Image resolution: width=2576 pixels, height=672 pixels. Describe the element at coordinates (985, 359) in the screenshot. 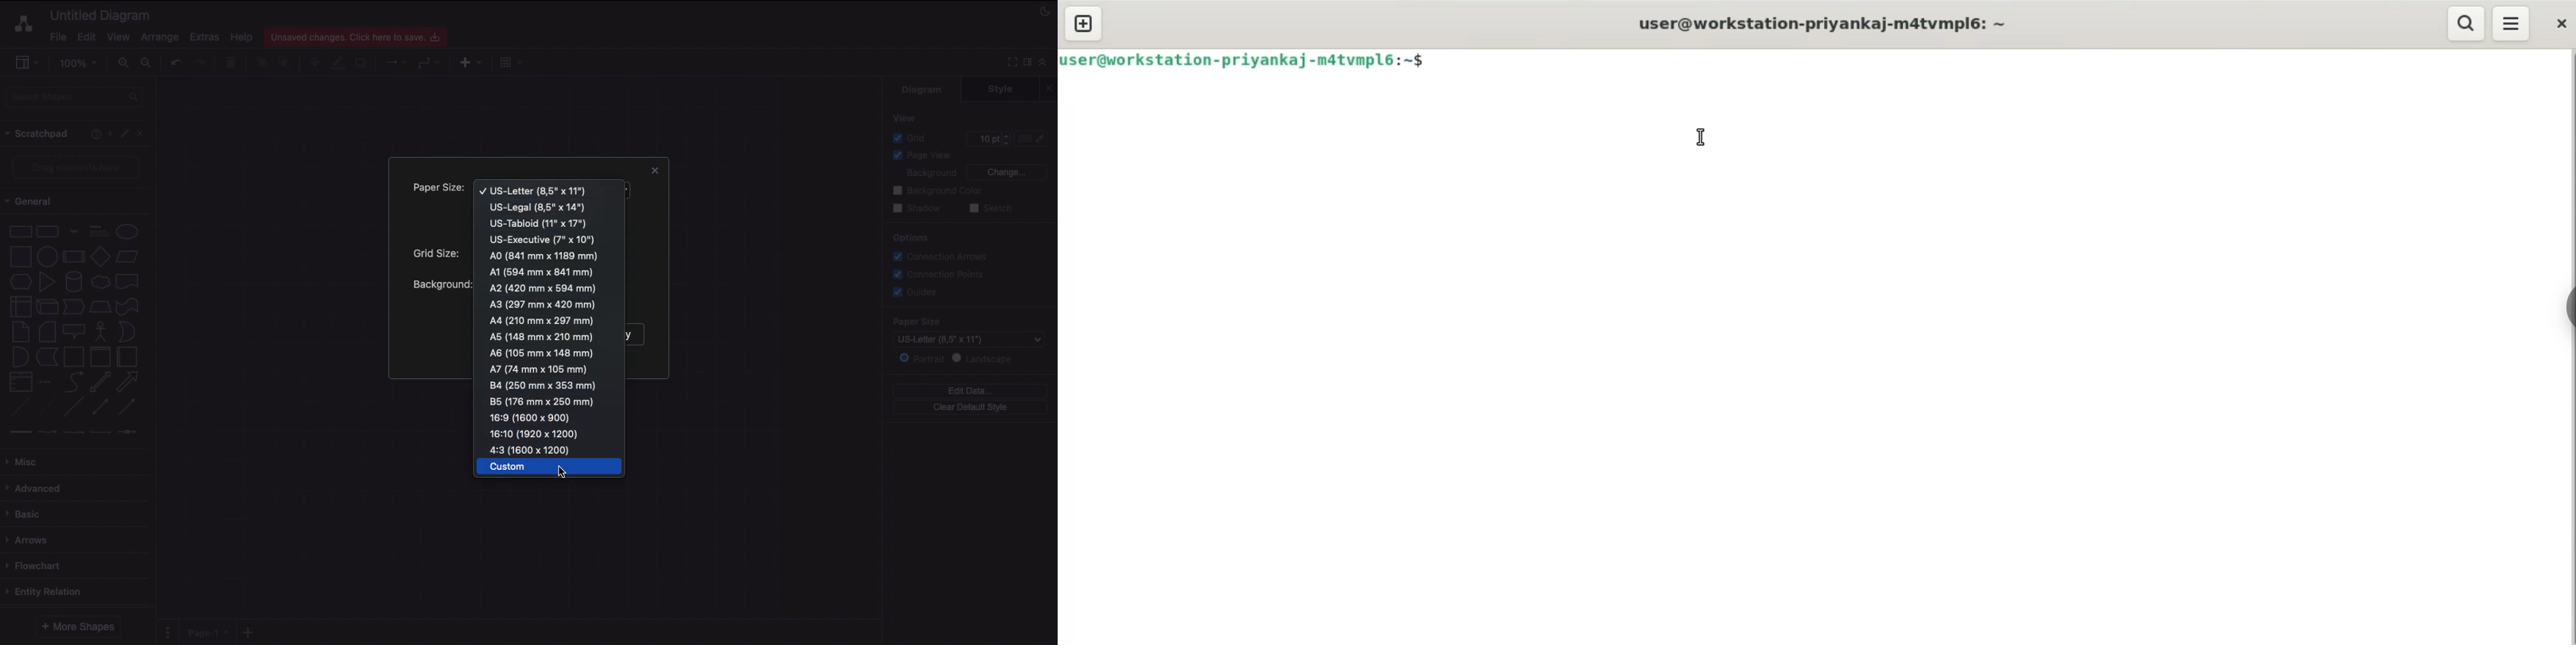

I see `Landscape ` at that location.